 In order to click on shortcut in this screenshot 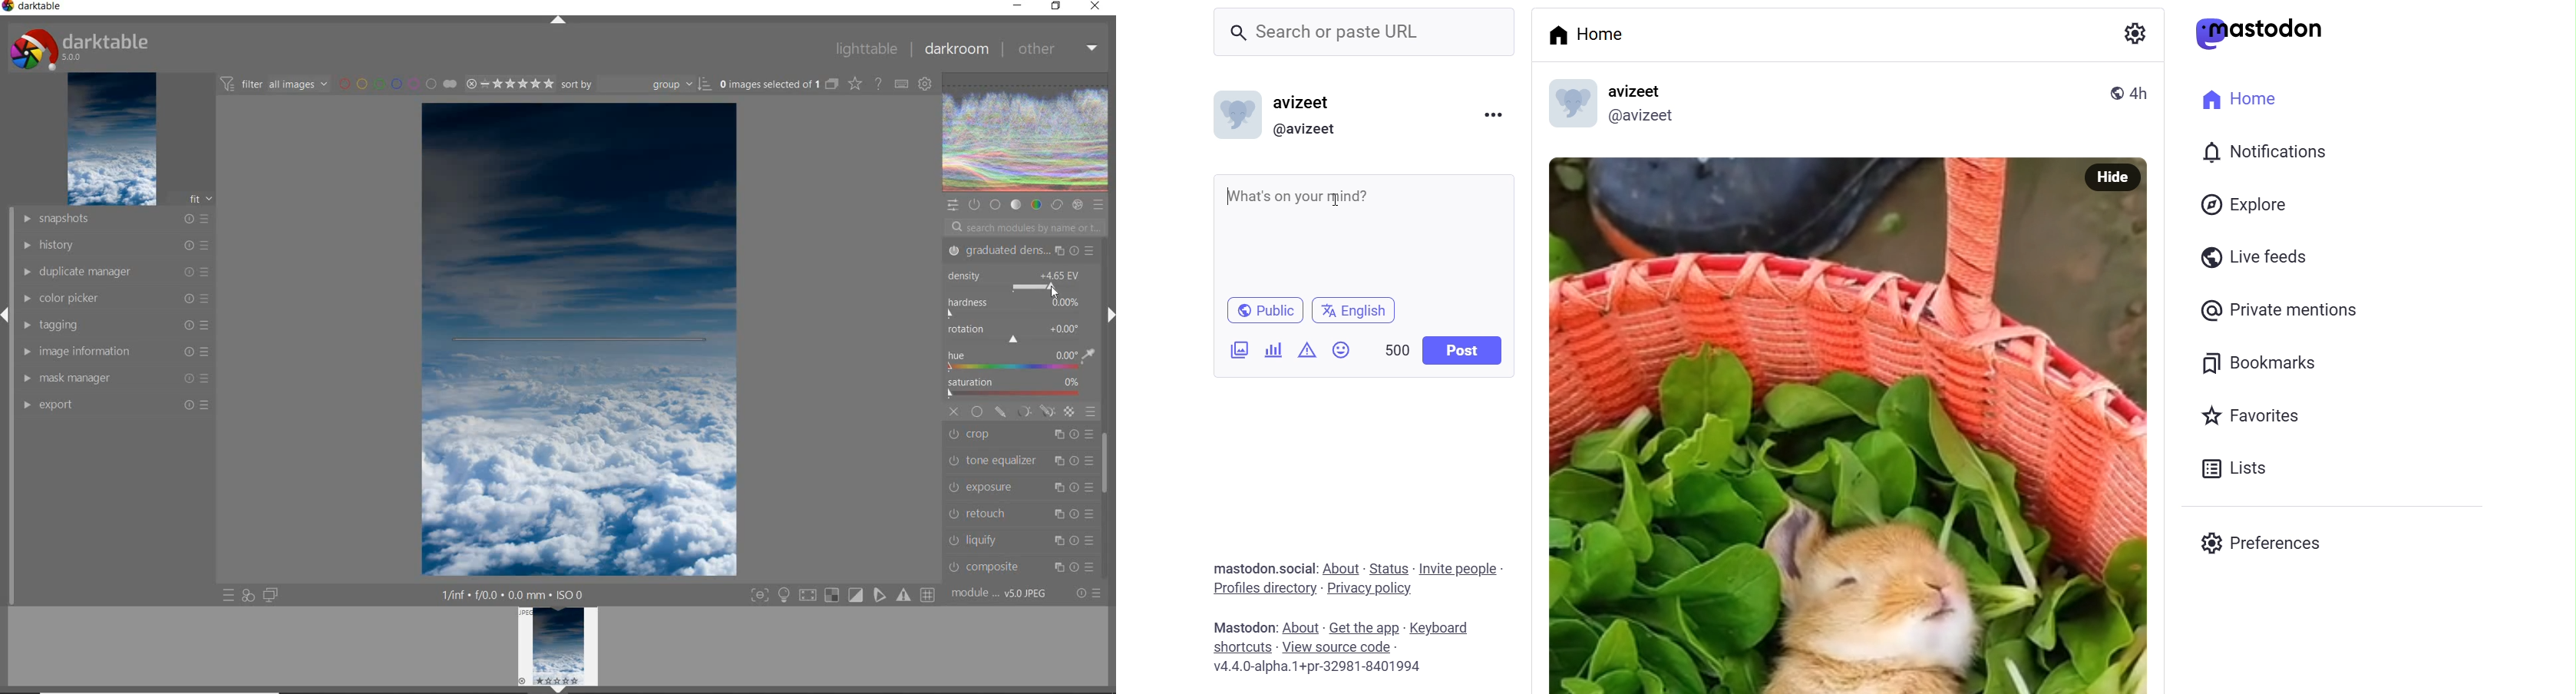, I will do `click(1241, 645)`.